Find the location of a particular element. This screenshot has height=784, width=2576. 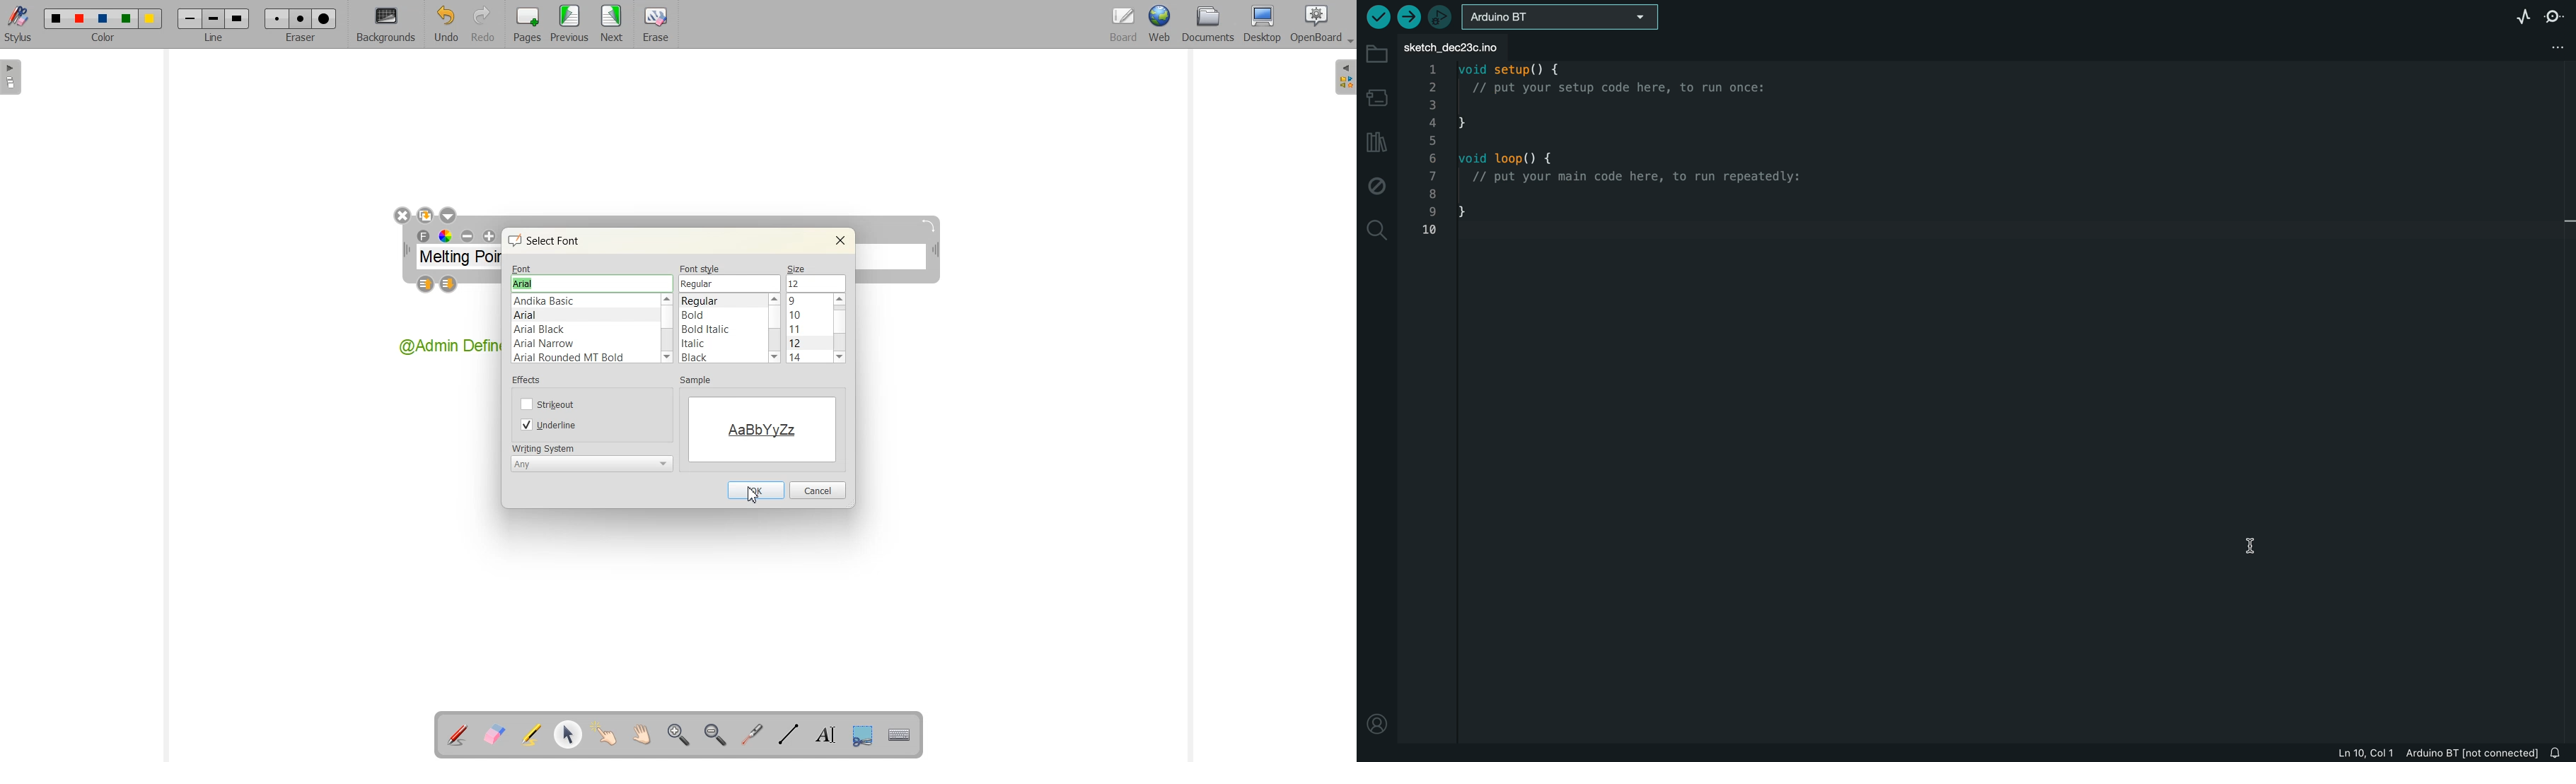

Interact with item is located at coordinates (604, 735).